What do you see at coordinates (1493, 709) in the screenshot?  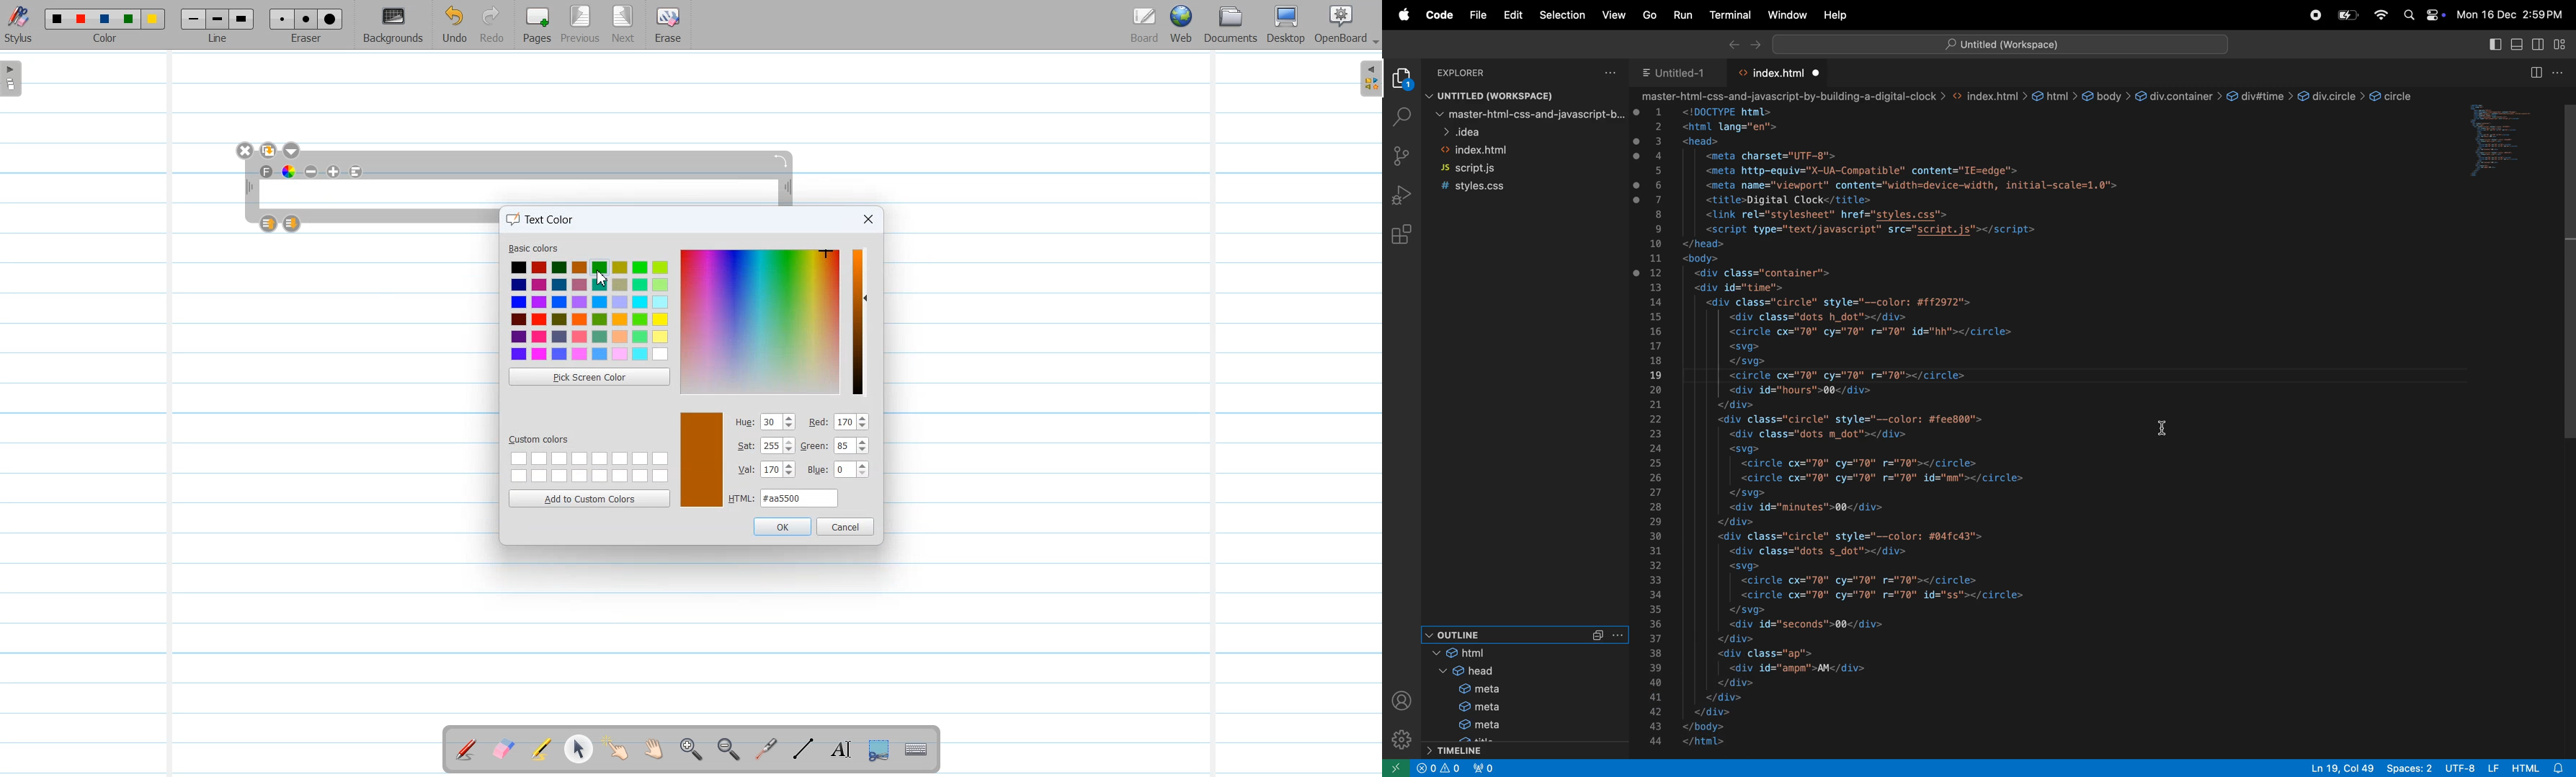 I see `meta` at bounding box center [1493, 709].